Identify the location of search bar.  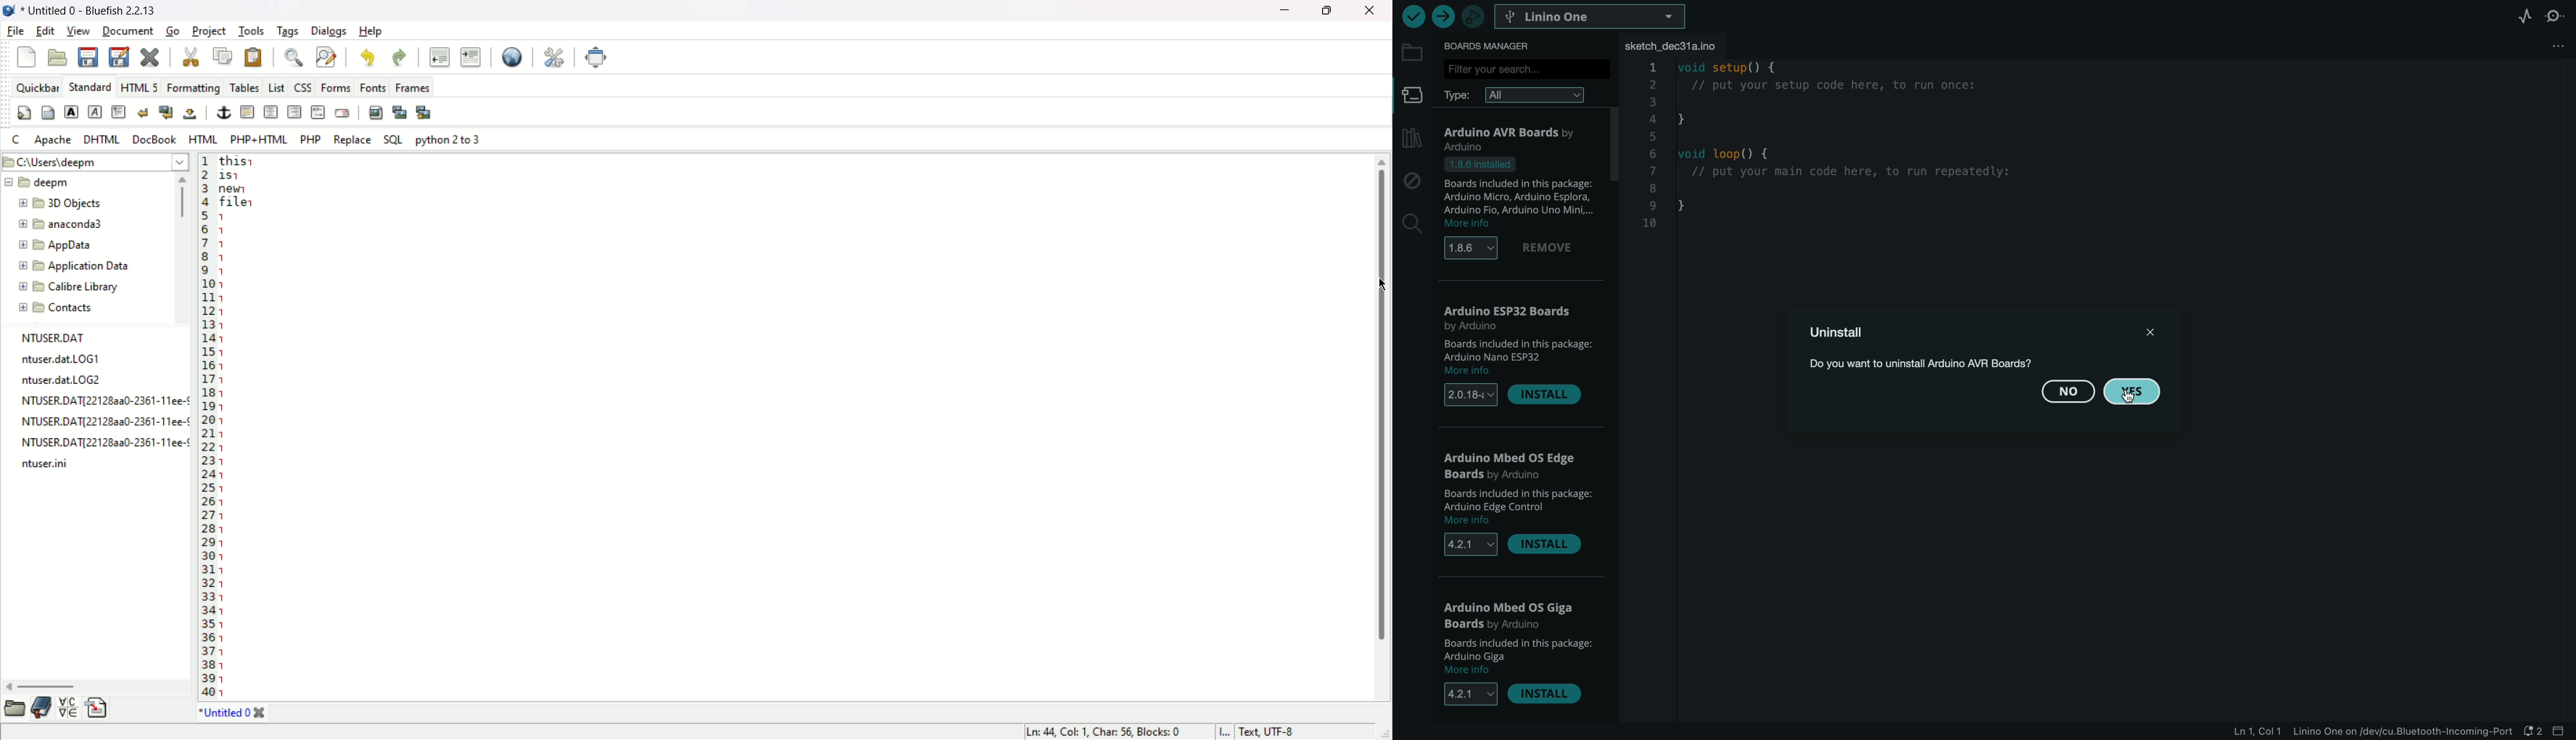
(1528, 69).